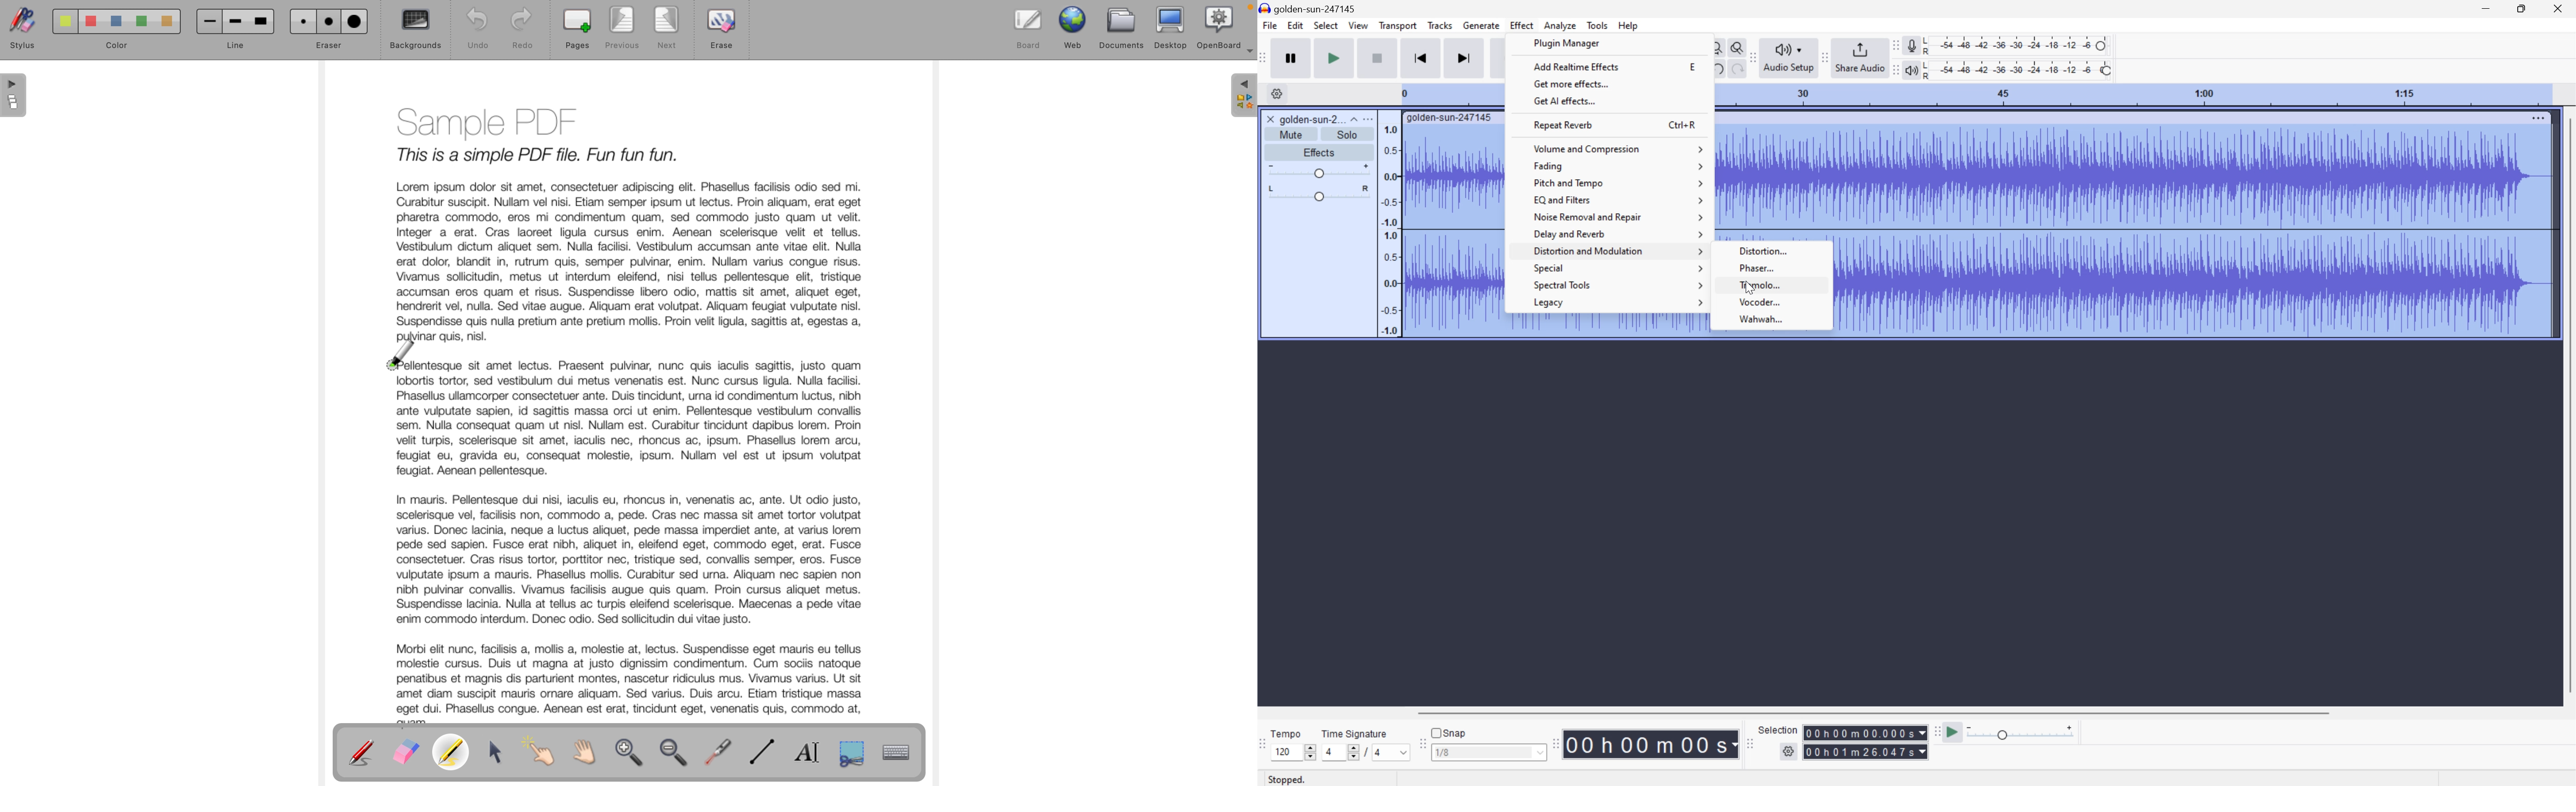  What do you see at coordinates (1376, 58) in the screenshot?
I see `Stop` at bounding box center [1376, 58].